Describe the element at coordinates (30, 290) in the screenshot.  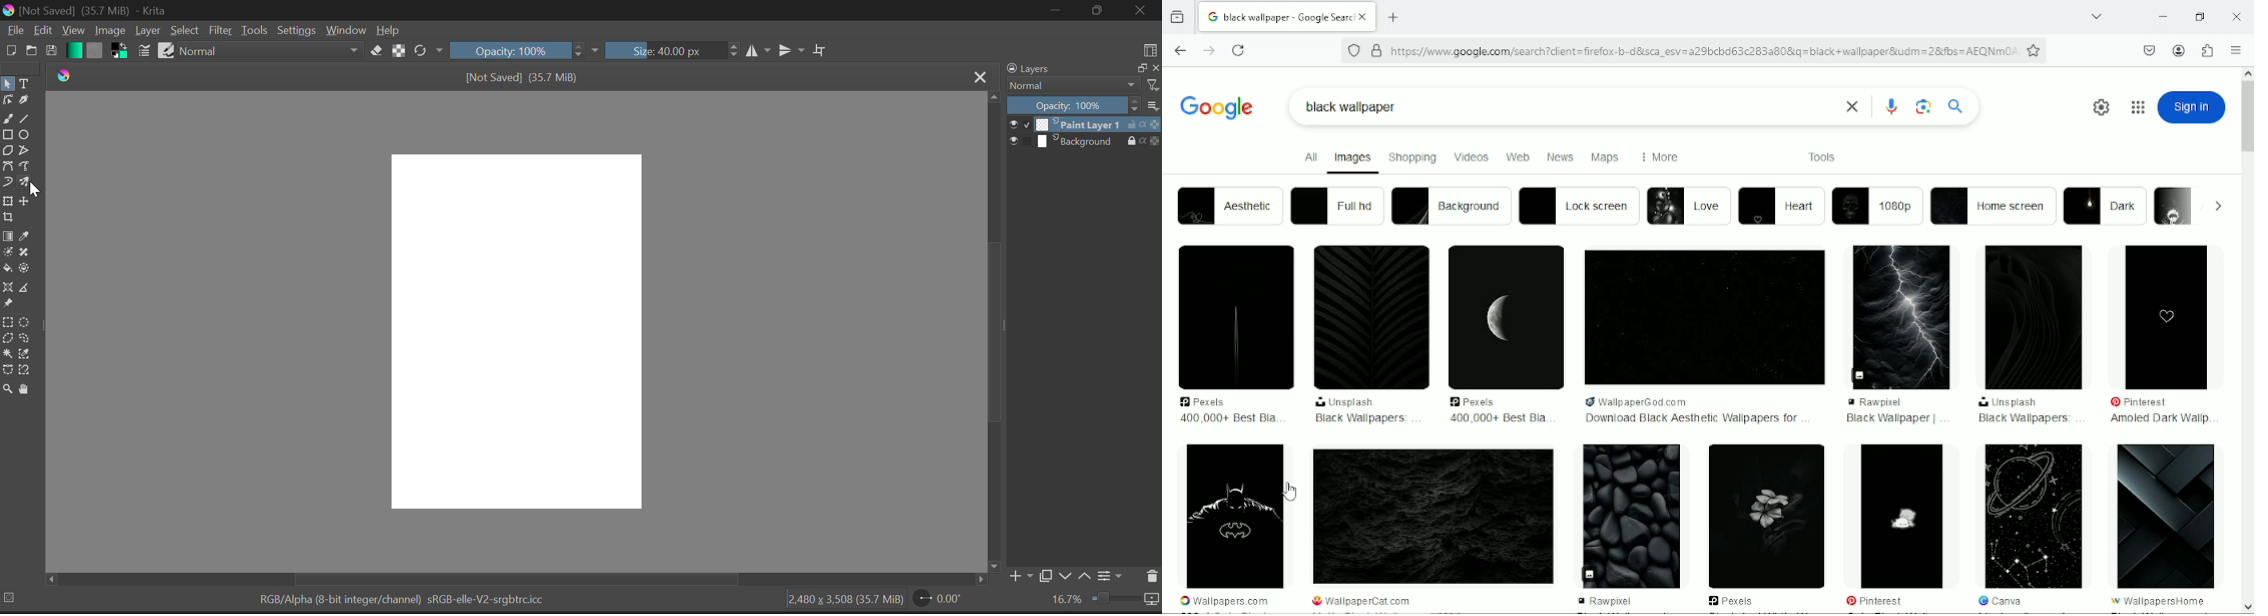
I see `Measurements` at that location.